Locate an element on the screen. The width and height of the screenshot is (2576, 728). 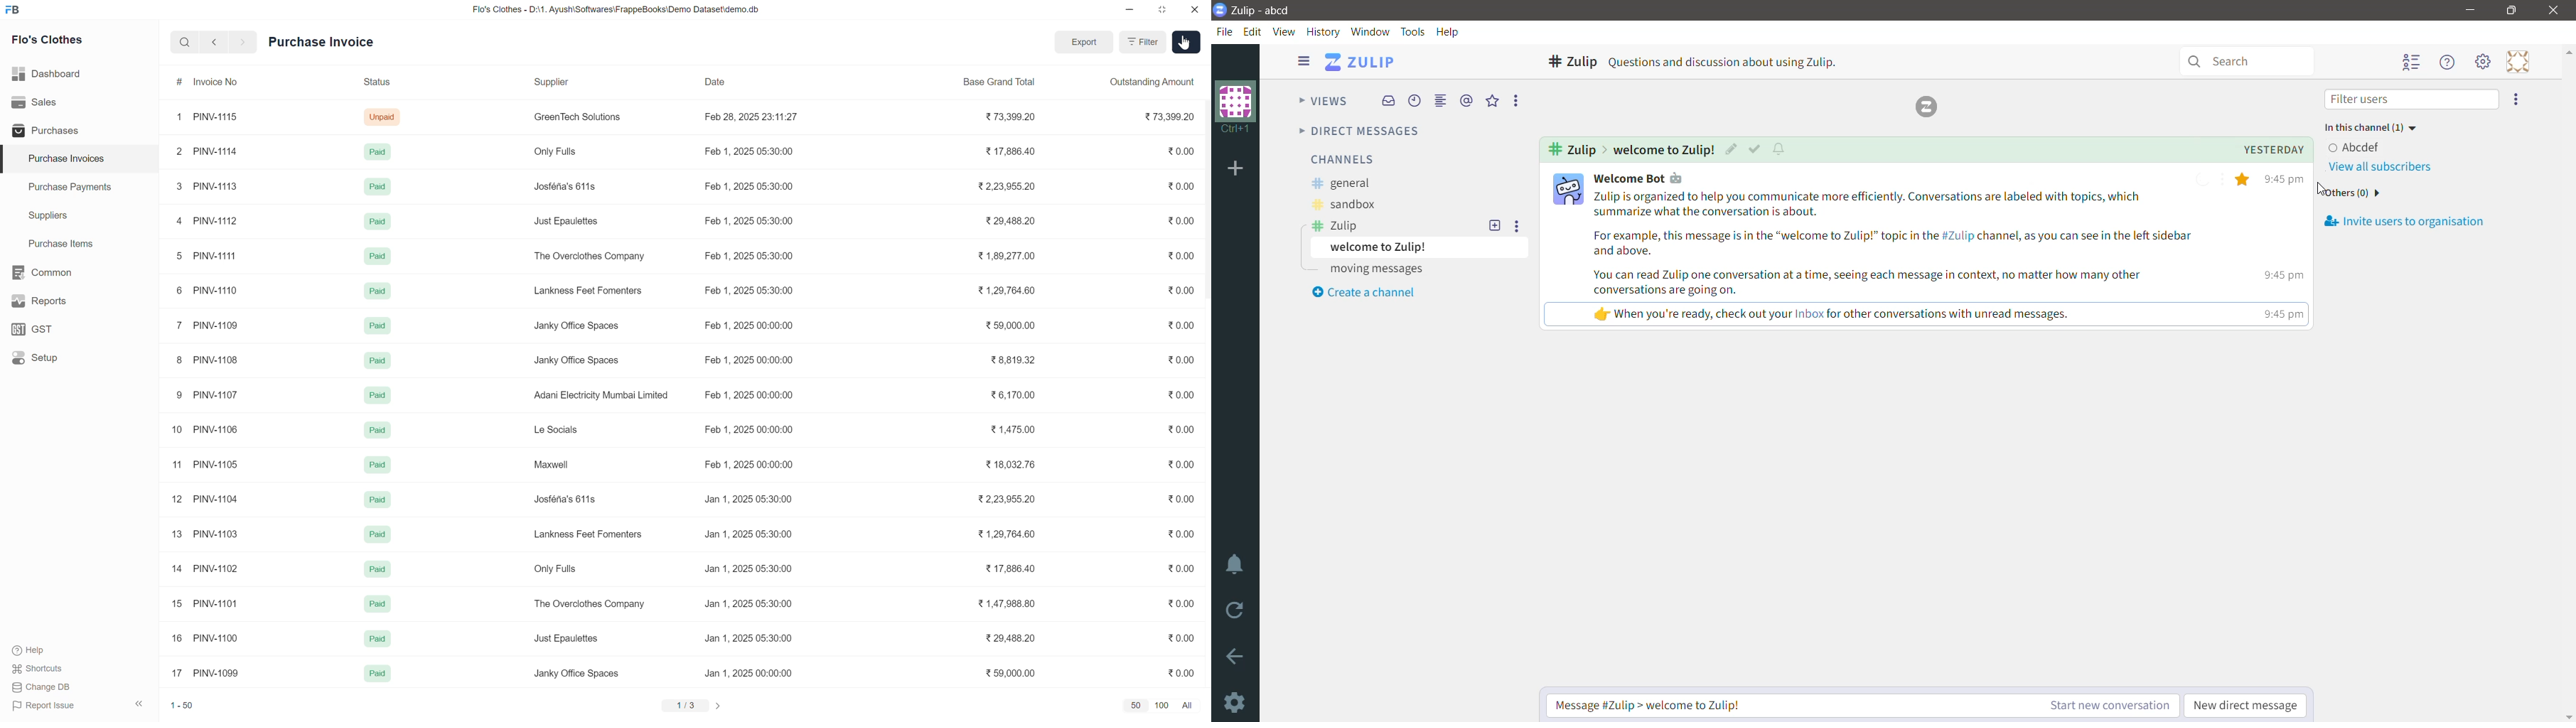
More is located at coordinates (1517, 100).